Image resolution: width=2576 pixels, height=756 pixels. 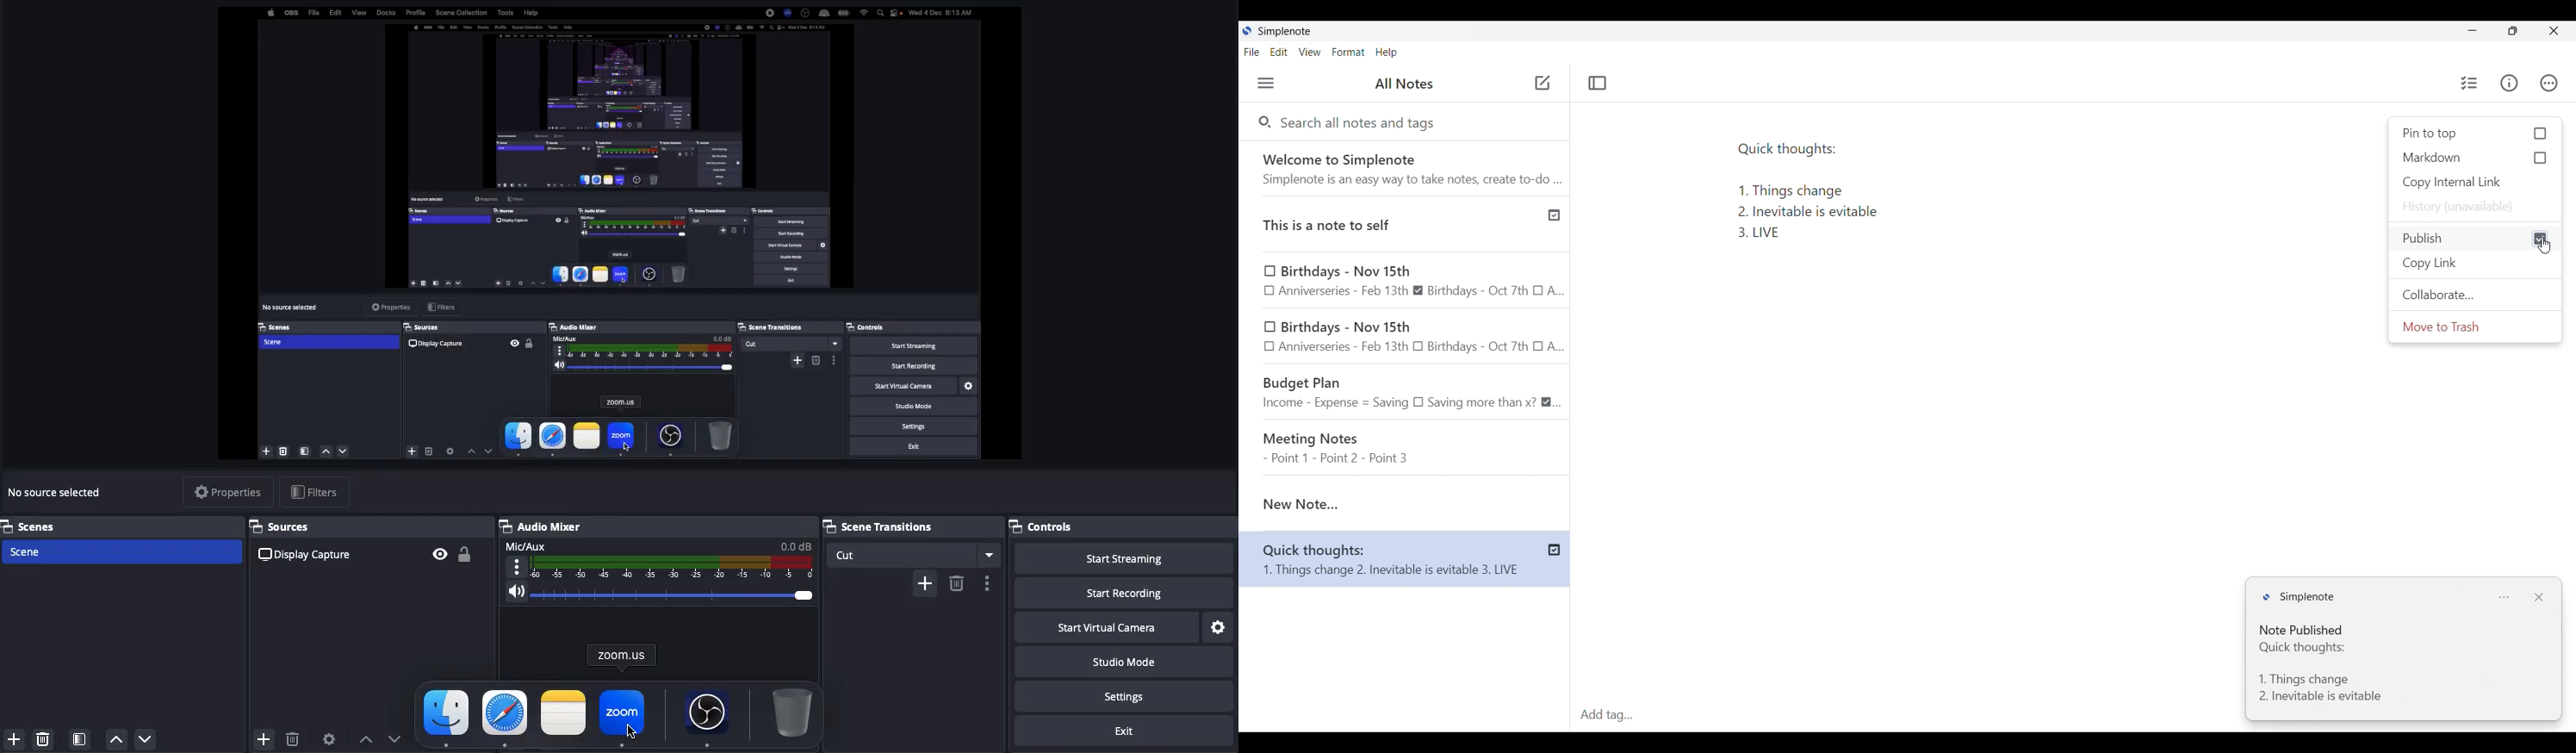 I want to click on OBS, so click(x=708, y=714).